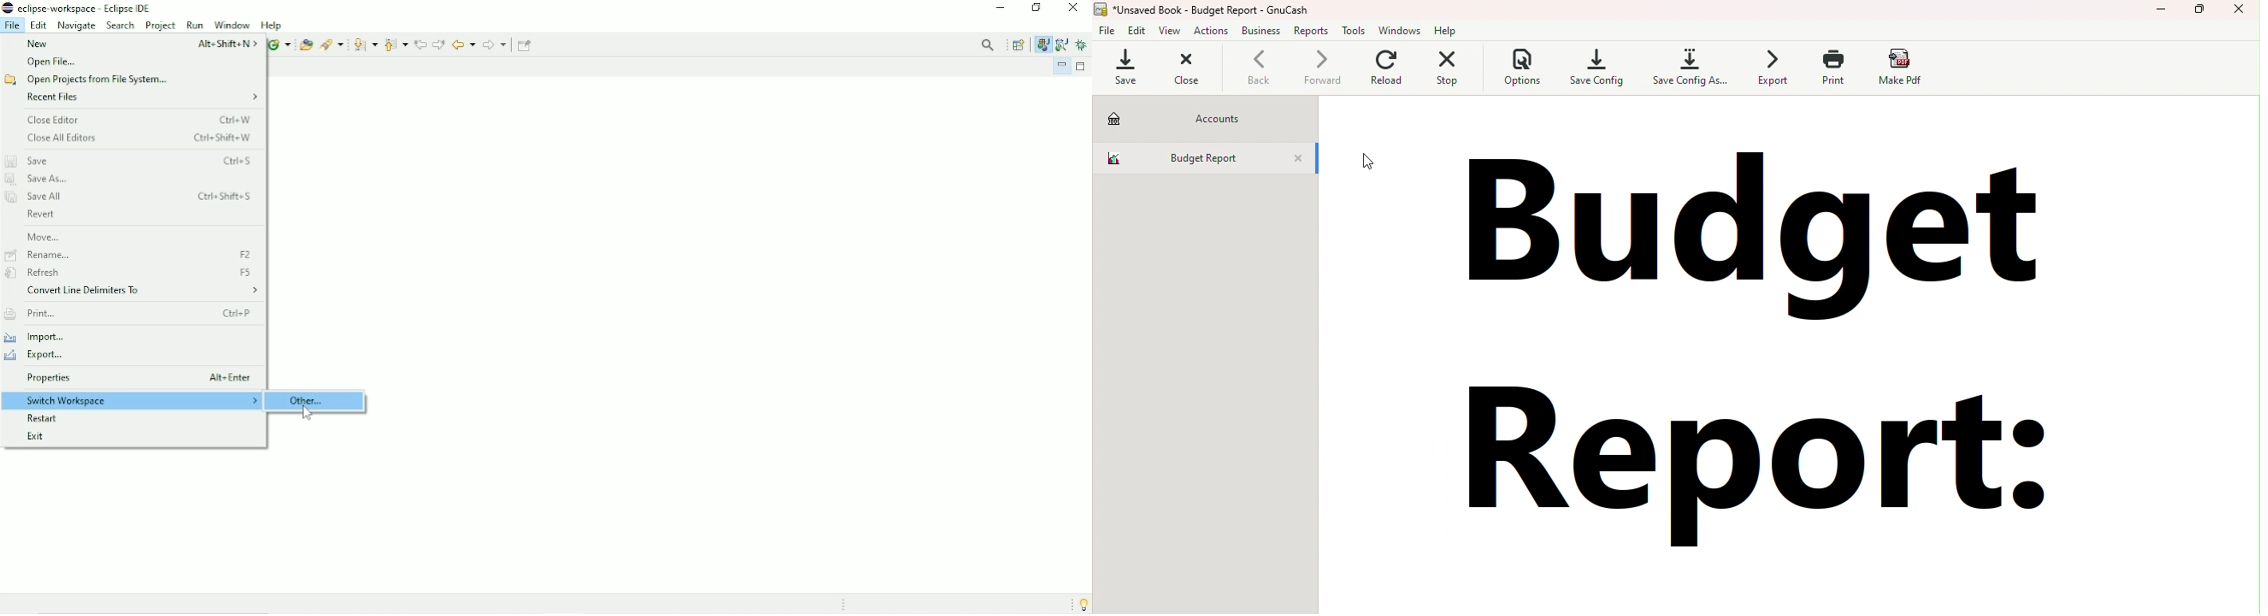 The height and width of the screenshot is (616, 2268). What do you see at coordinates (1319, 70) in the screenshot?
I see `Forward` at bounding box center [1319, 70].